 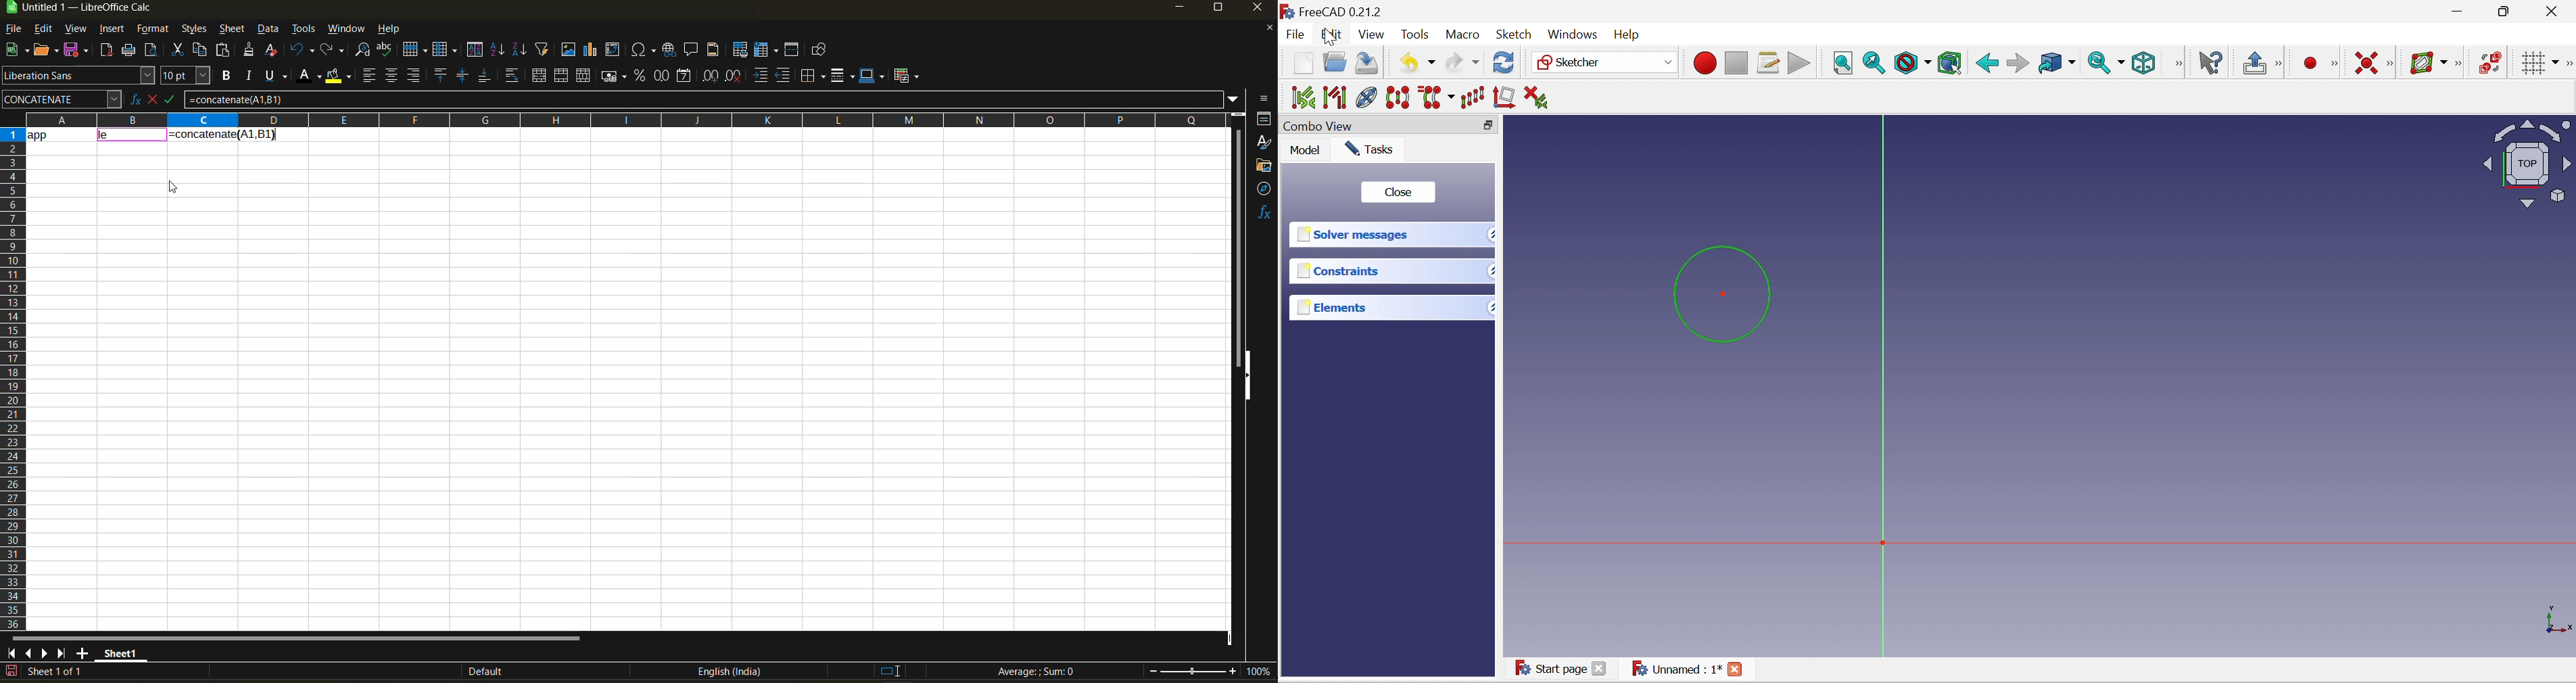 I want to click on View, so click(x=2176, y=63).